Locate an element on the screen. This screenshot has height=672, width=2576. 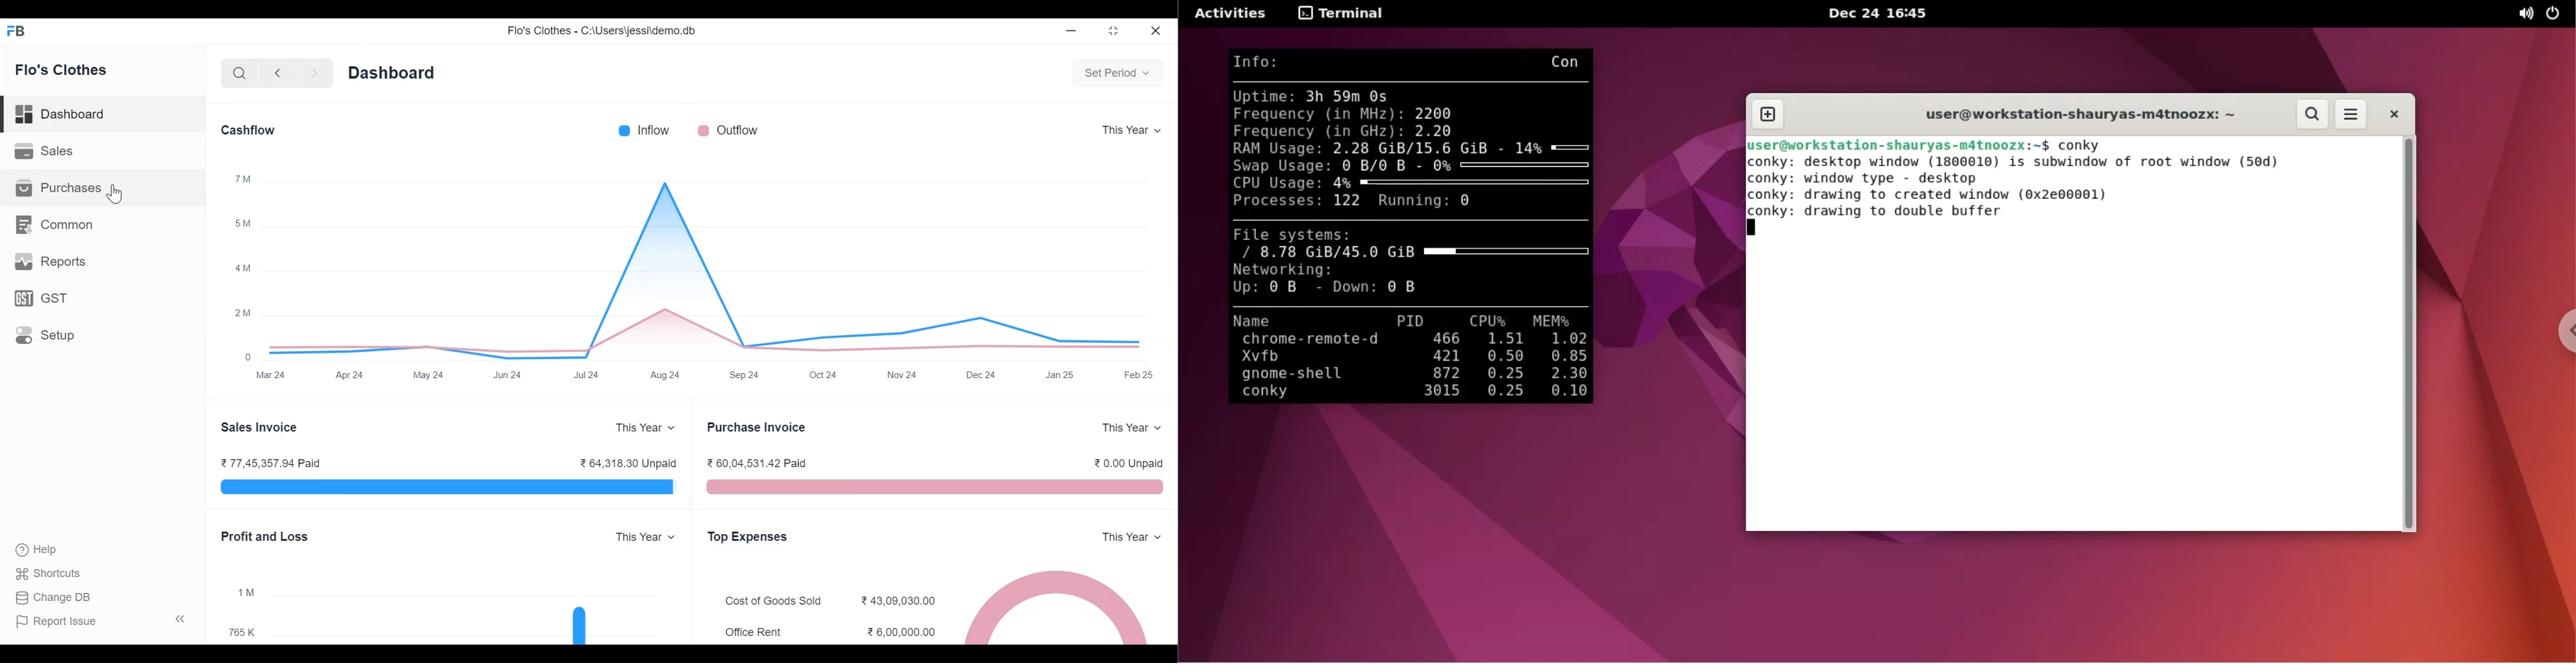
[0 is located at coordinates (249, 357).